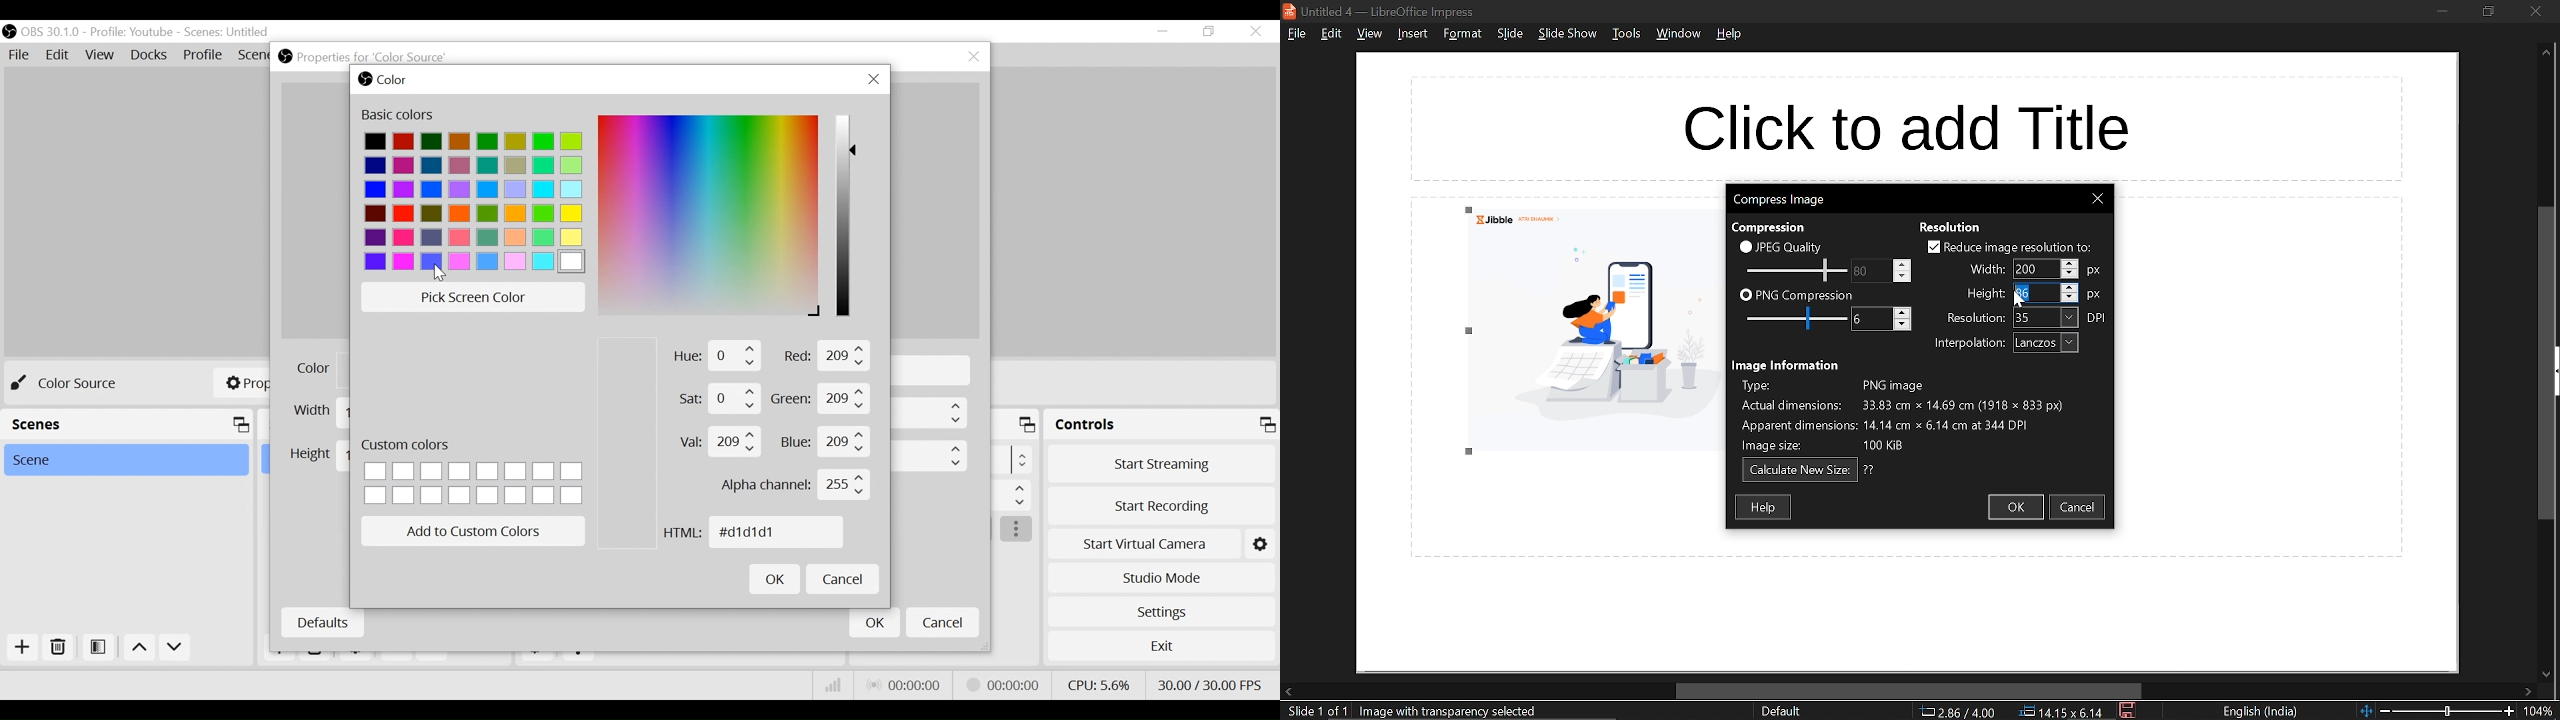  What do you see at coordinates (1903, 312) in the screenshot?
I see `increase png compression` at bounding box center [1903, 312].